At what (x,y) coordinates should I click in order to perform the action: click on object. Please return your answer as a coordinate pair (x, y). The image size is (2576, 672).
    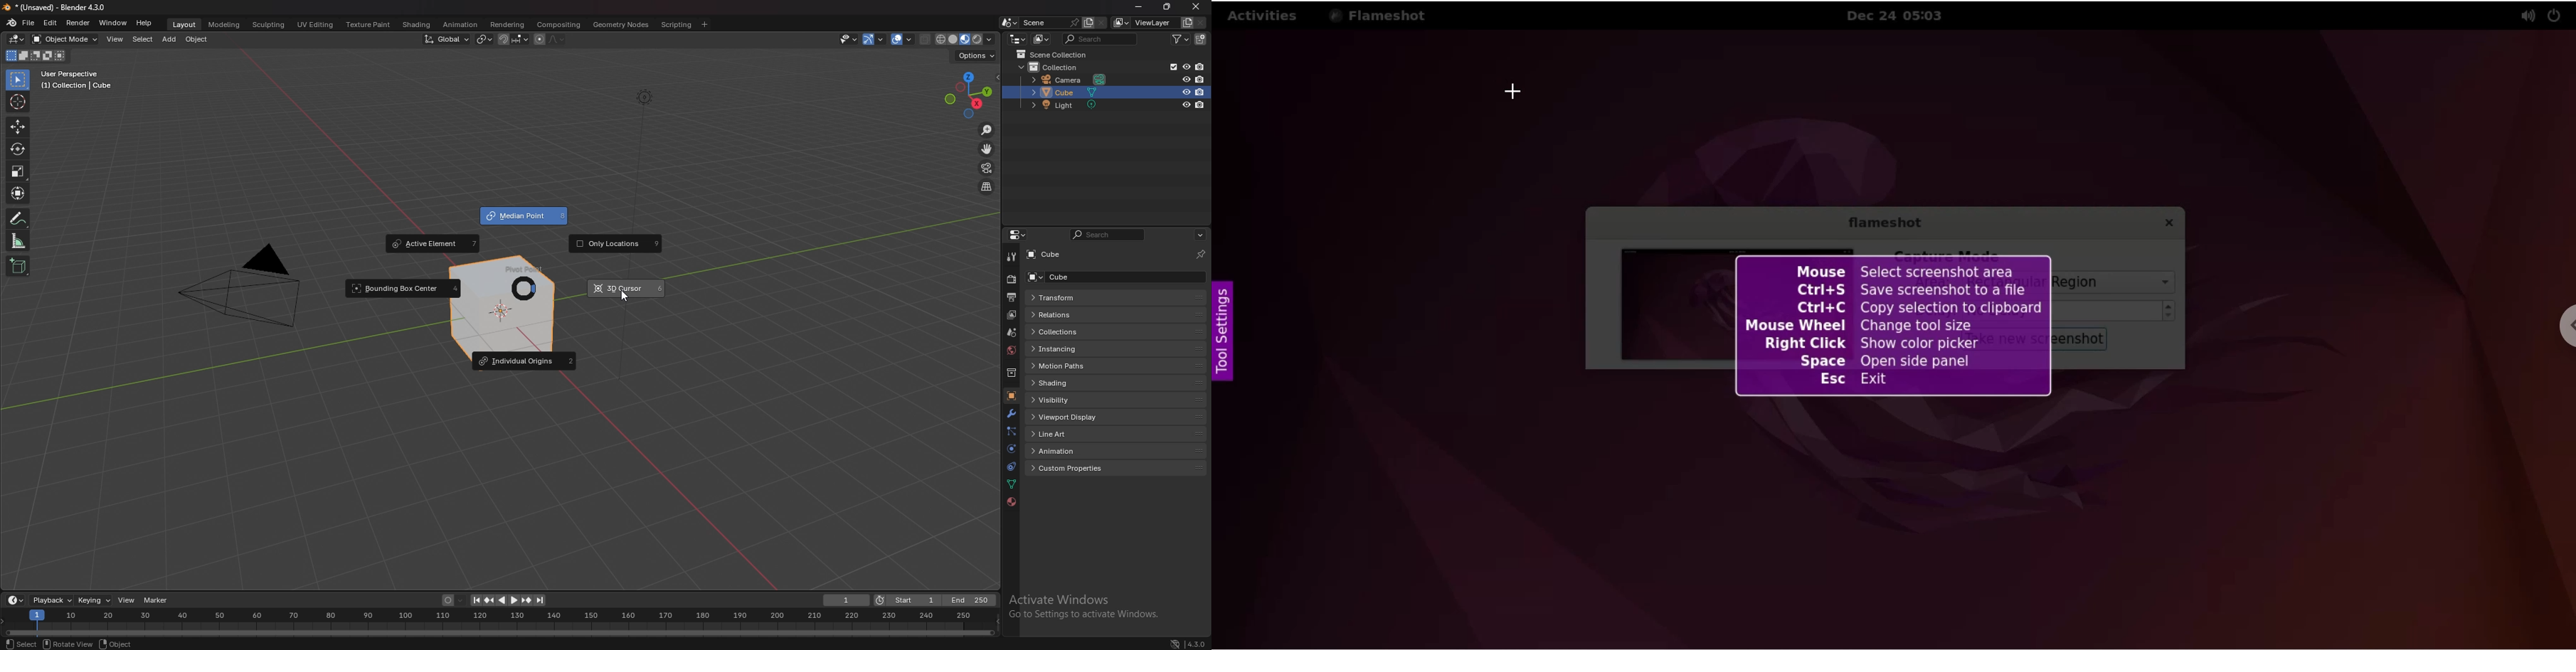
    Looking at the image, I should click on (1013, 394).